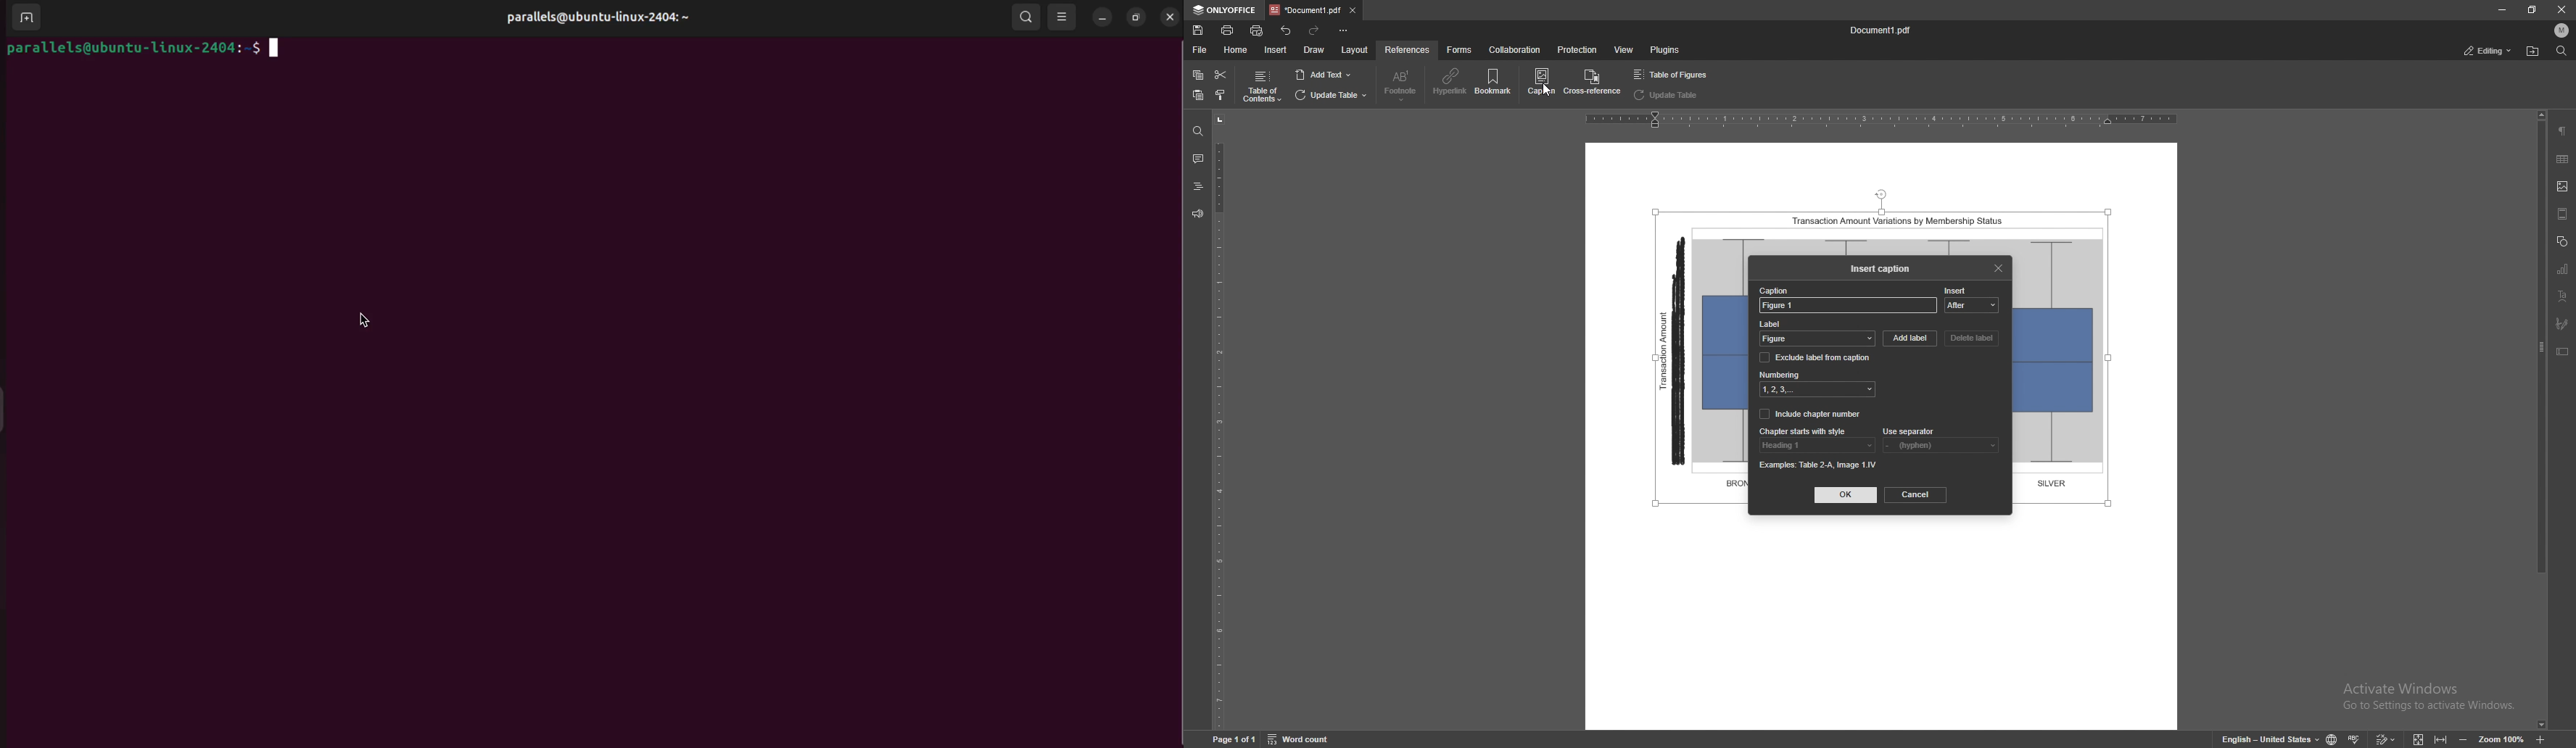 This screenshot has width=2576, height=756. Describe the element at coordinates (367, 317) in the screenshot. I see `cursor` at that location.